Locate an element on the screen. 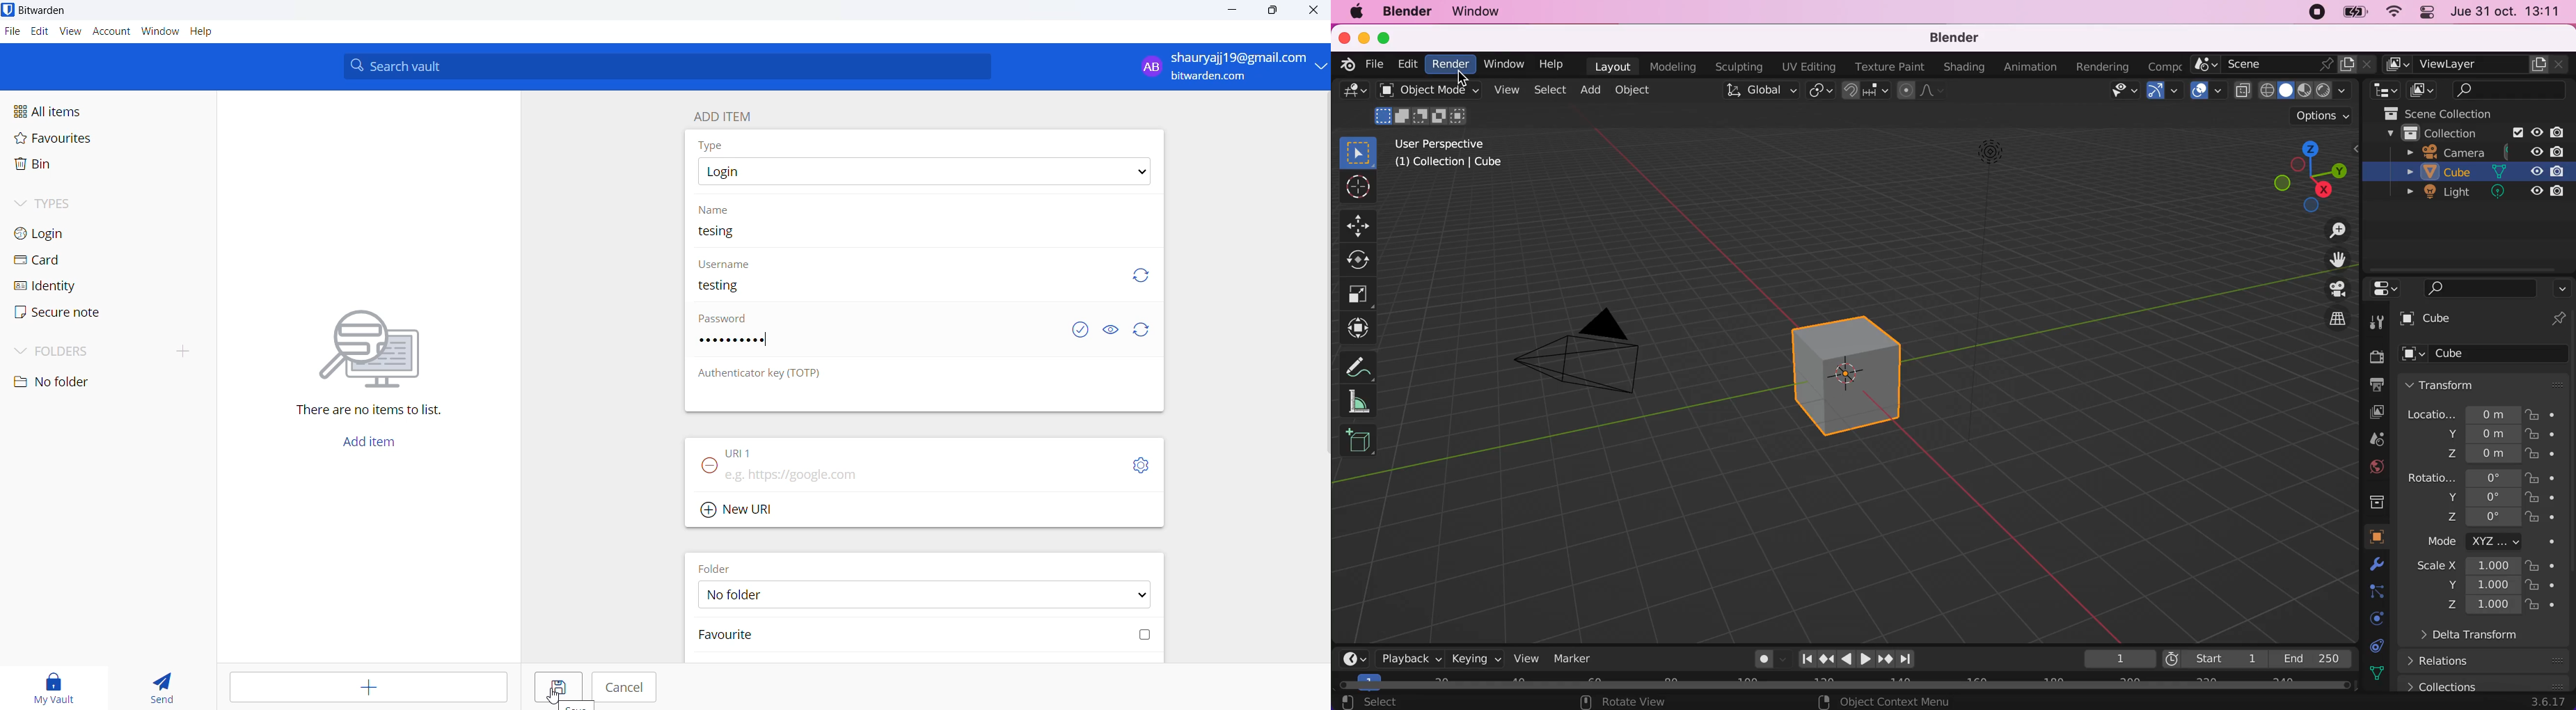 The width and height of the screenshot is (2576, 728). relations is located at coordinates (2445, 661).